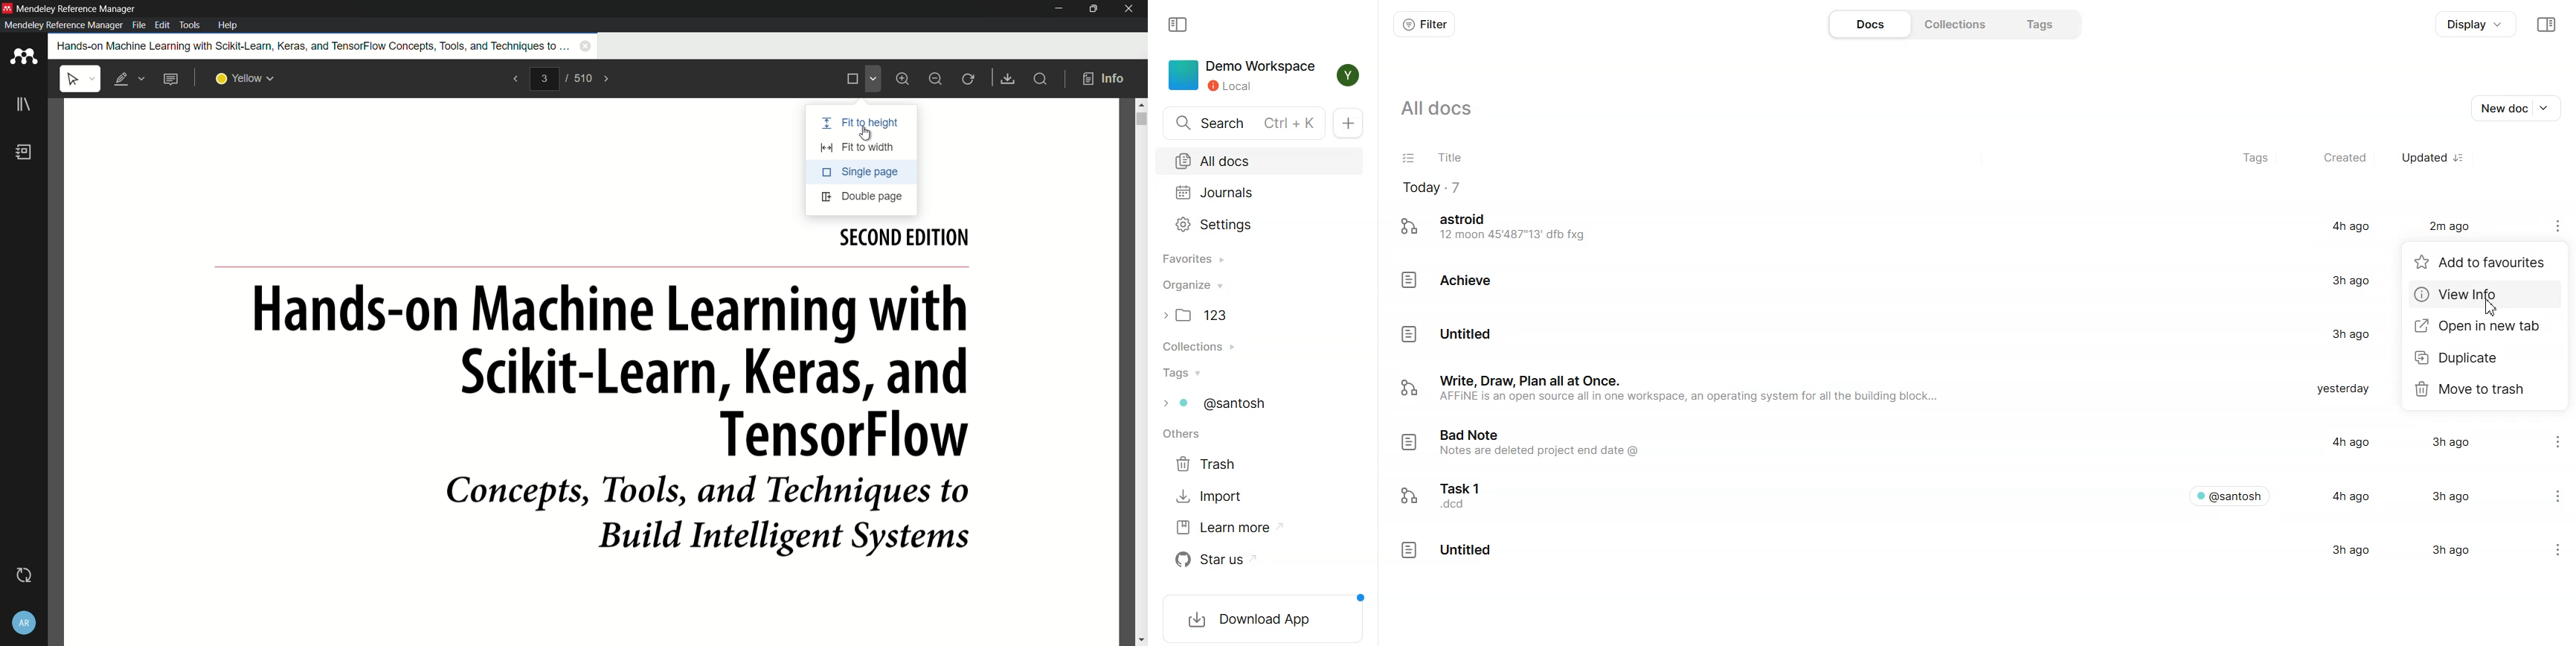 This screenshot has height=672, width=2576. Describe the element at coordinates (1039, 78) in the screenshot. I see `find` at that location.